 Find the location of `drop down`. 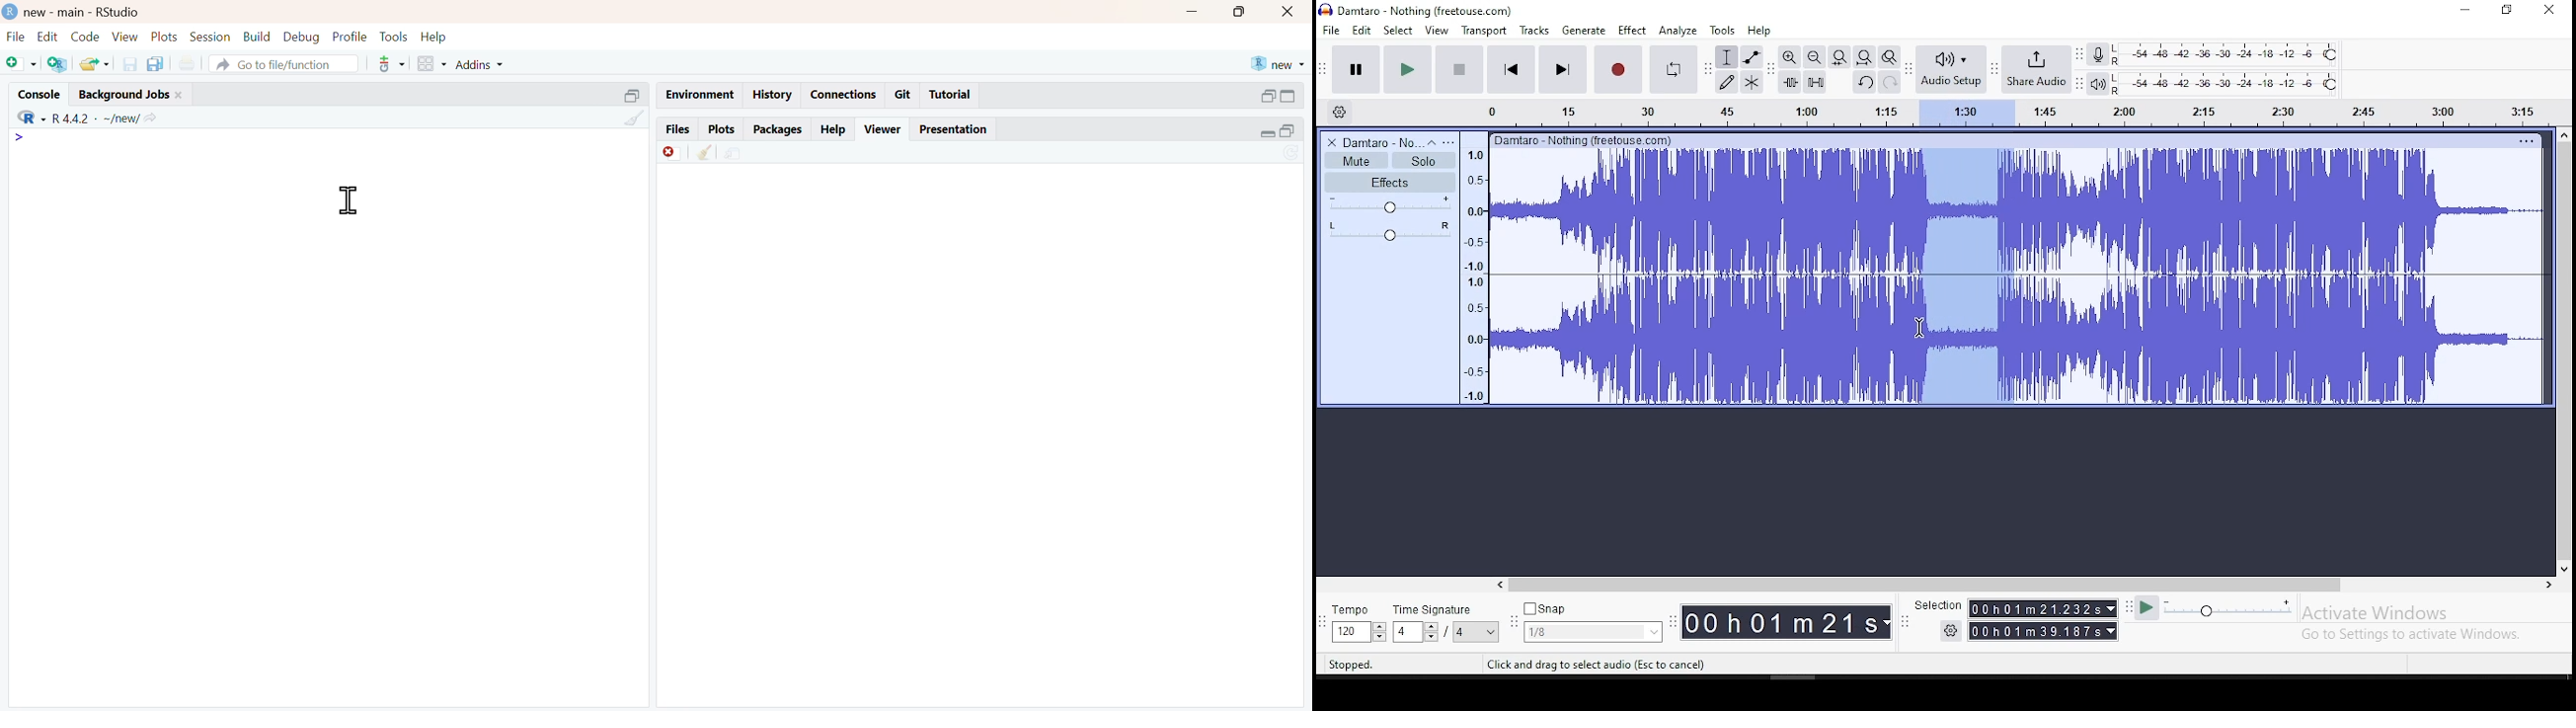

drop down is located at coordinates (2113, 631).